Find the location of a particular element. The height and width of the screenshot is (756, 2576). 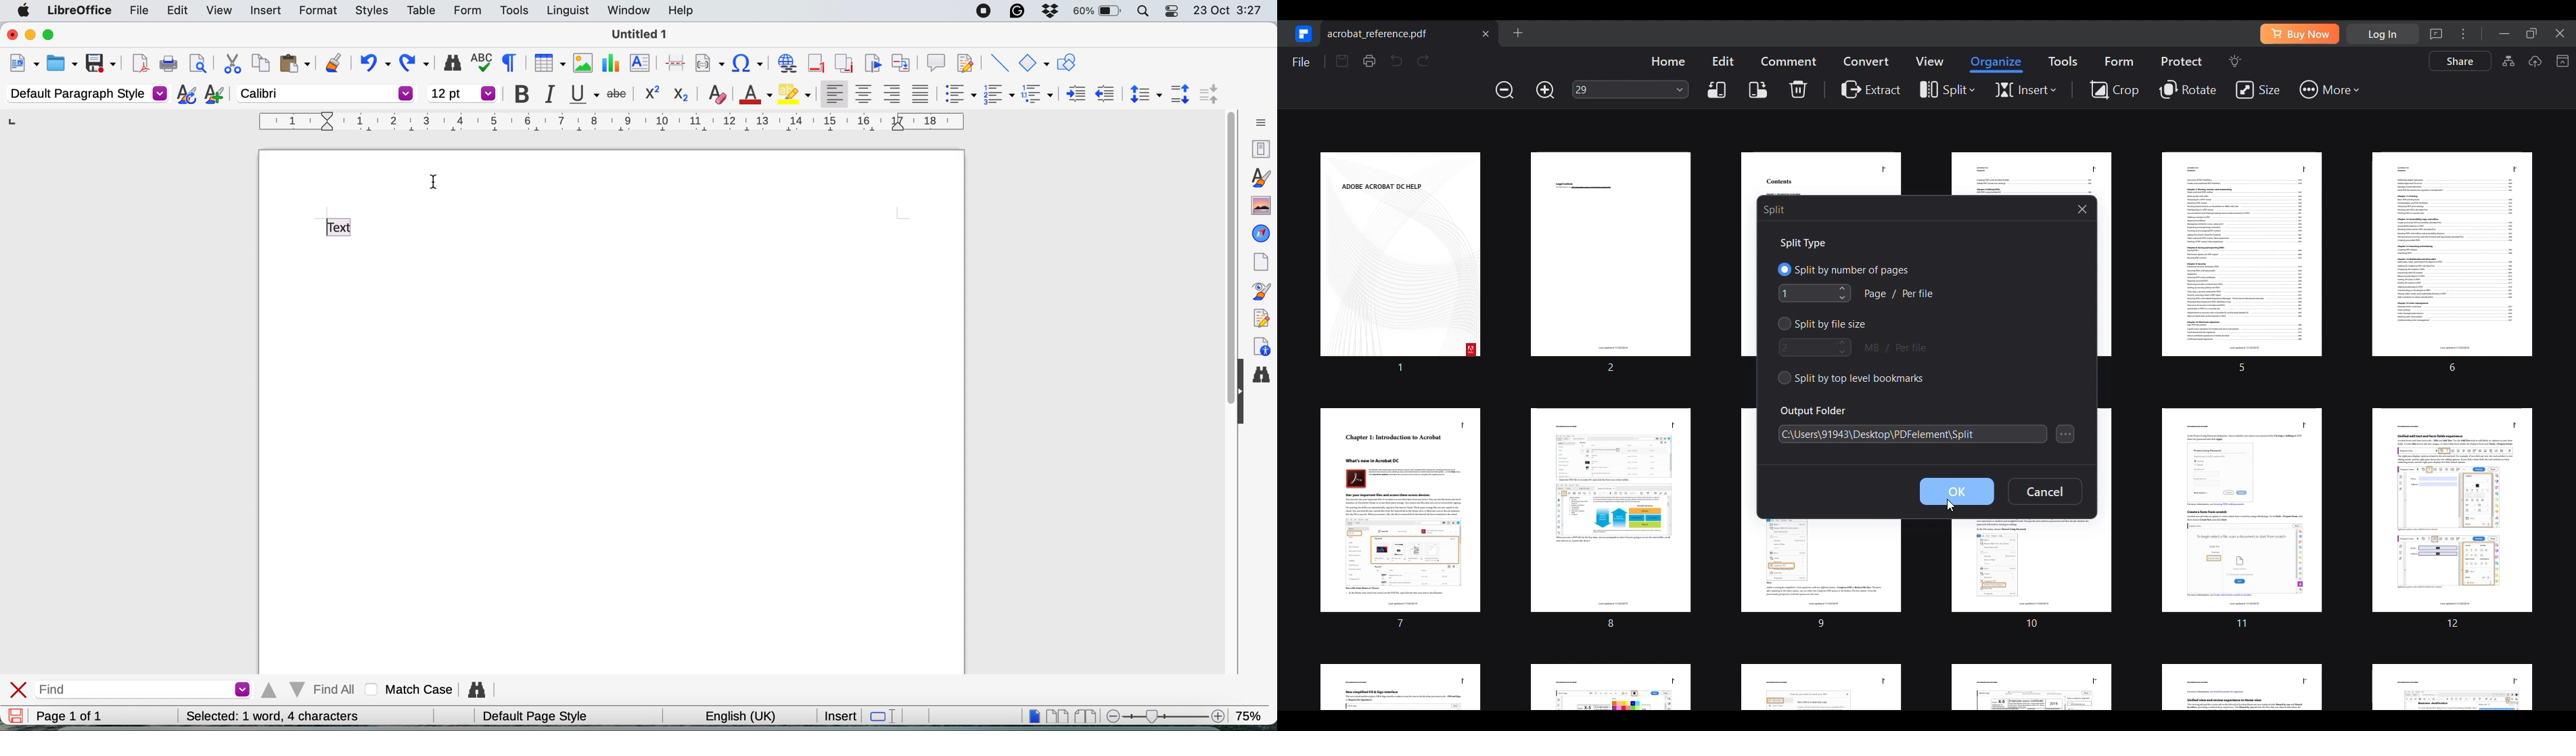

insert comment is located at coordinates (936, 63).